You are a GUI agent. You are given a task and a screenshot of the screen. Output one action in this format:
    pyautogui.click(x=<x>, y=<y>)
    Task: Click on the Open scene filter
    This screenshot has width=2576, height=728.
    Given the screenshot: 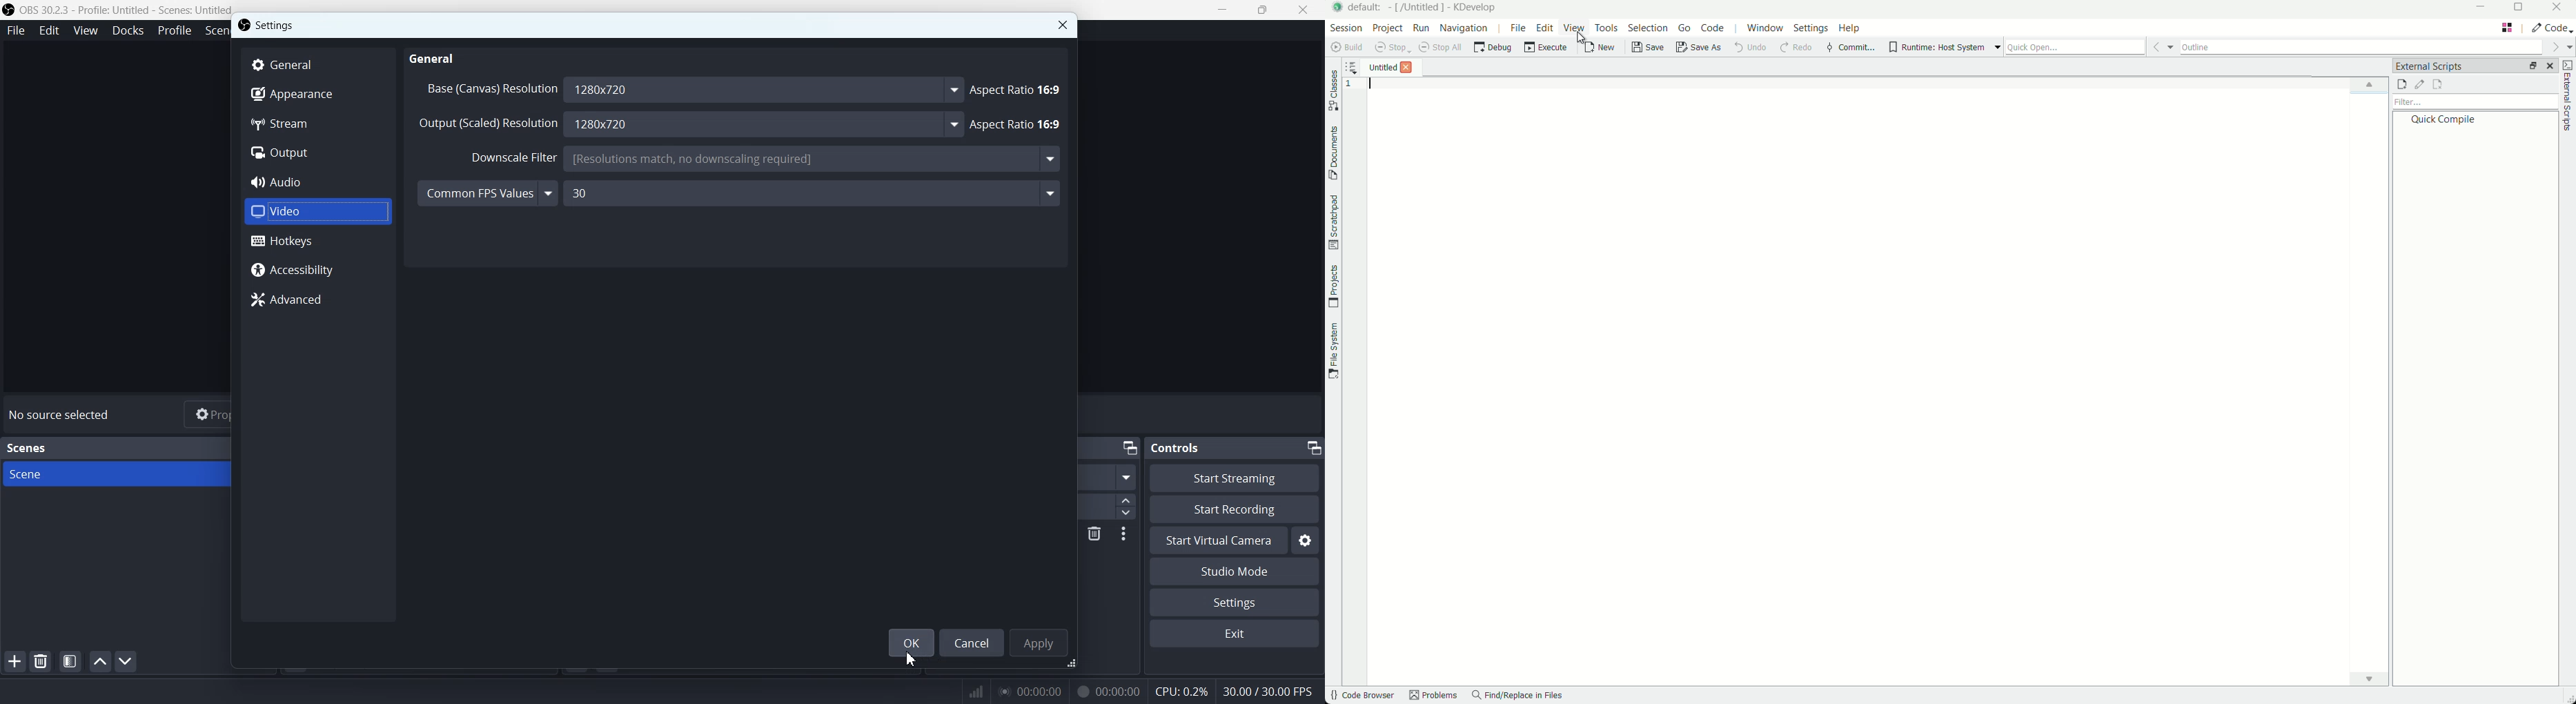 What is the action you would take?
    pyautogui.click(x=70, y=661)
    